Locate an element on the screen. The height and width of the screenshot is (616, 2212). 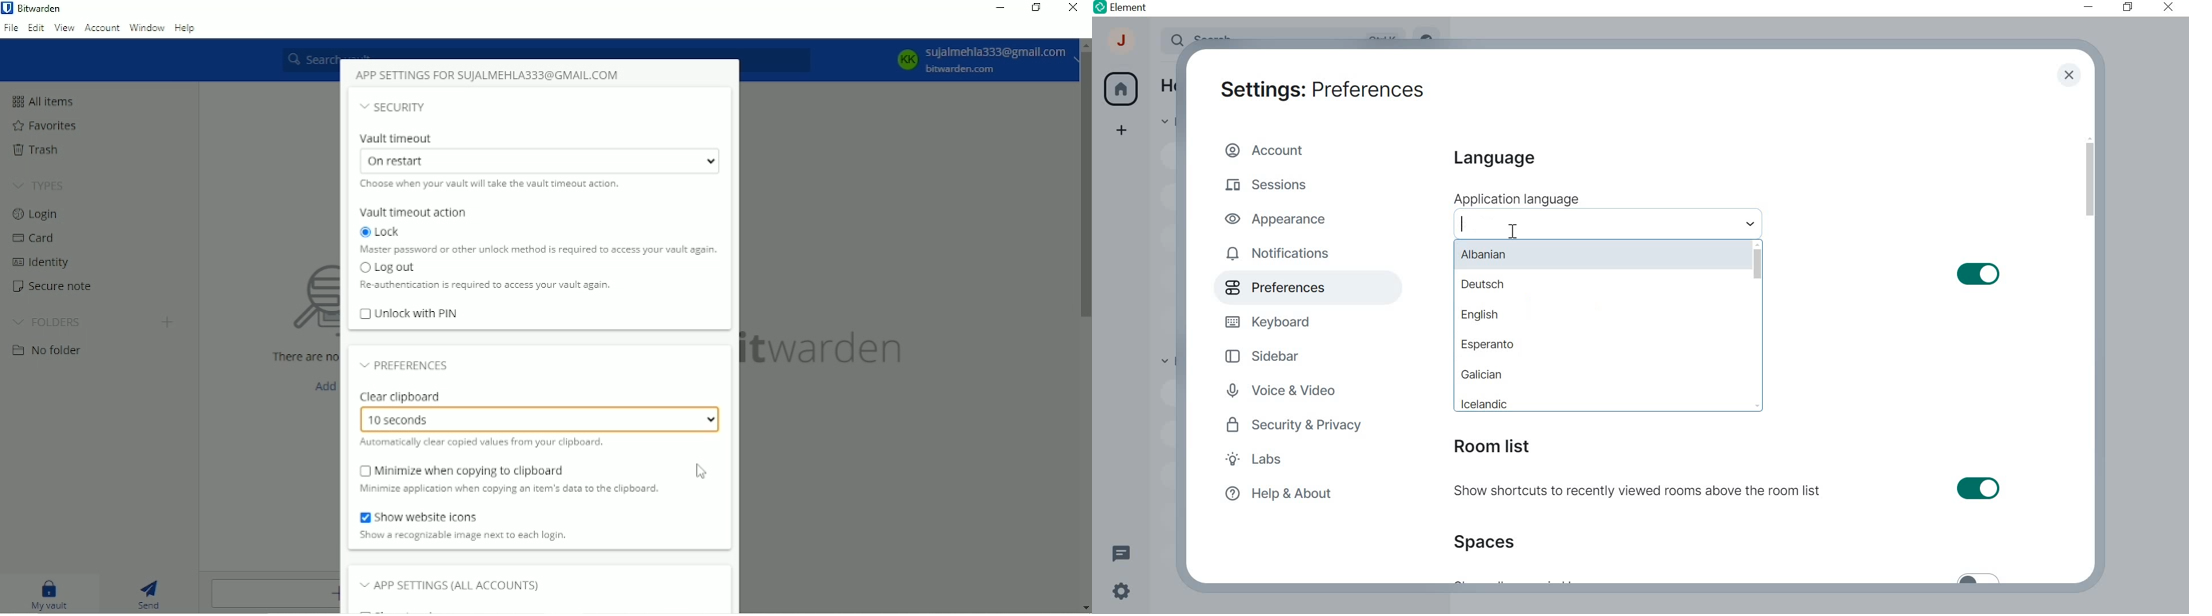
CLOSE is located at coordinates (2069, 76).